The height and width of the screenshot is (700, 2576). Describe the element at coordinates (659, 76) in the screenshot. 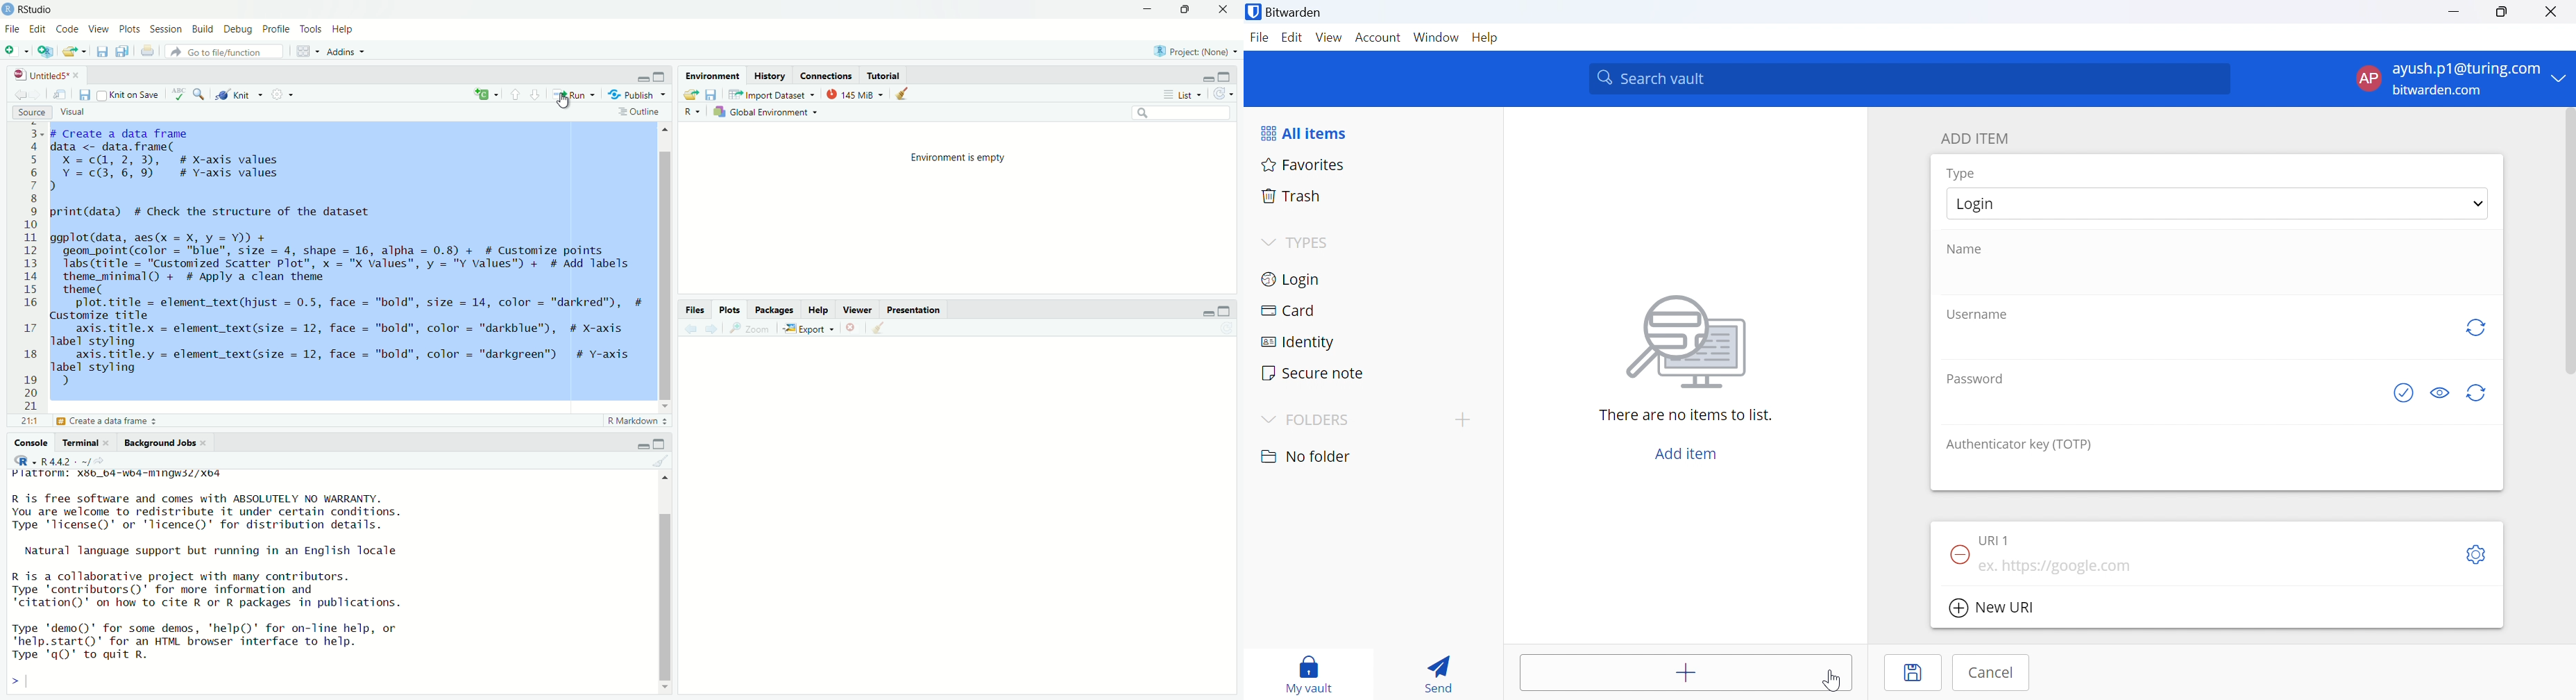

I see `Maximize` at that location.